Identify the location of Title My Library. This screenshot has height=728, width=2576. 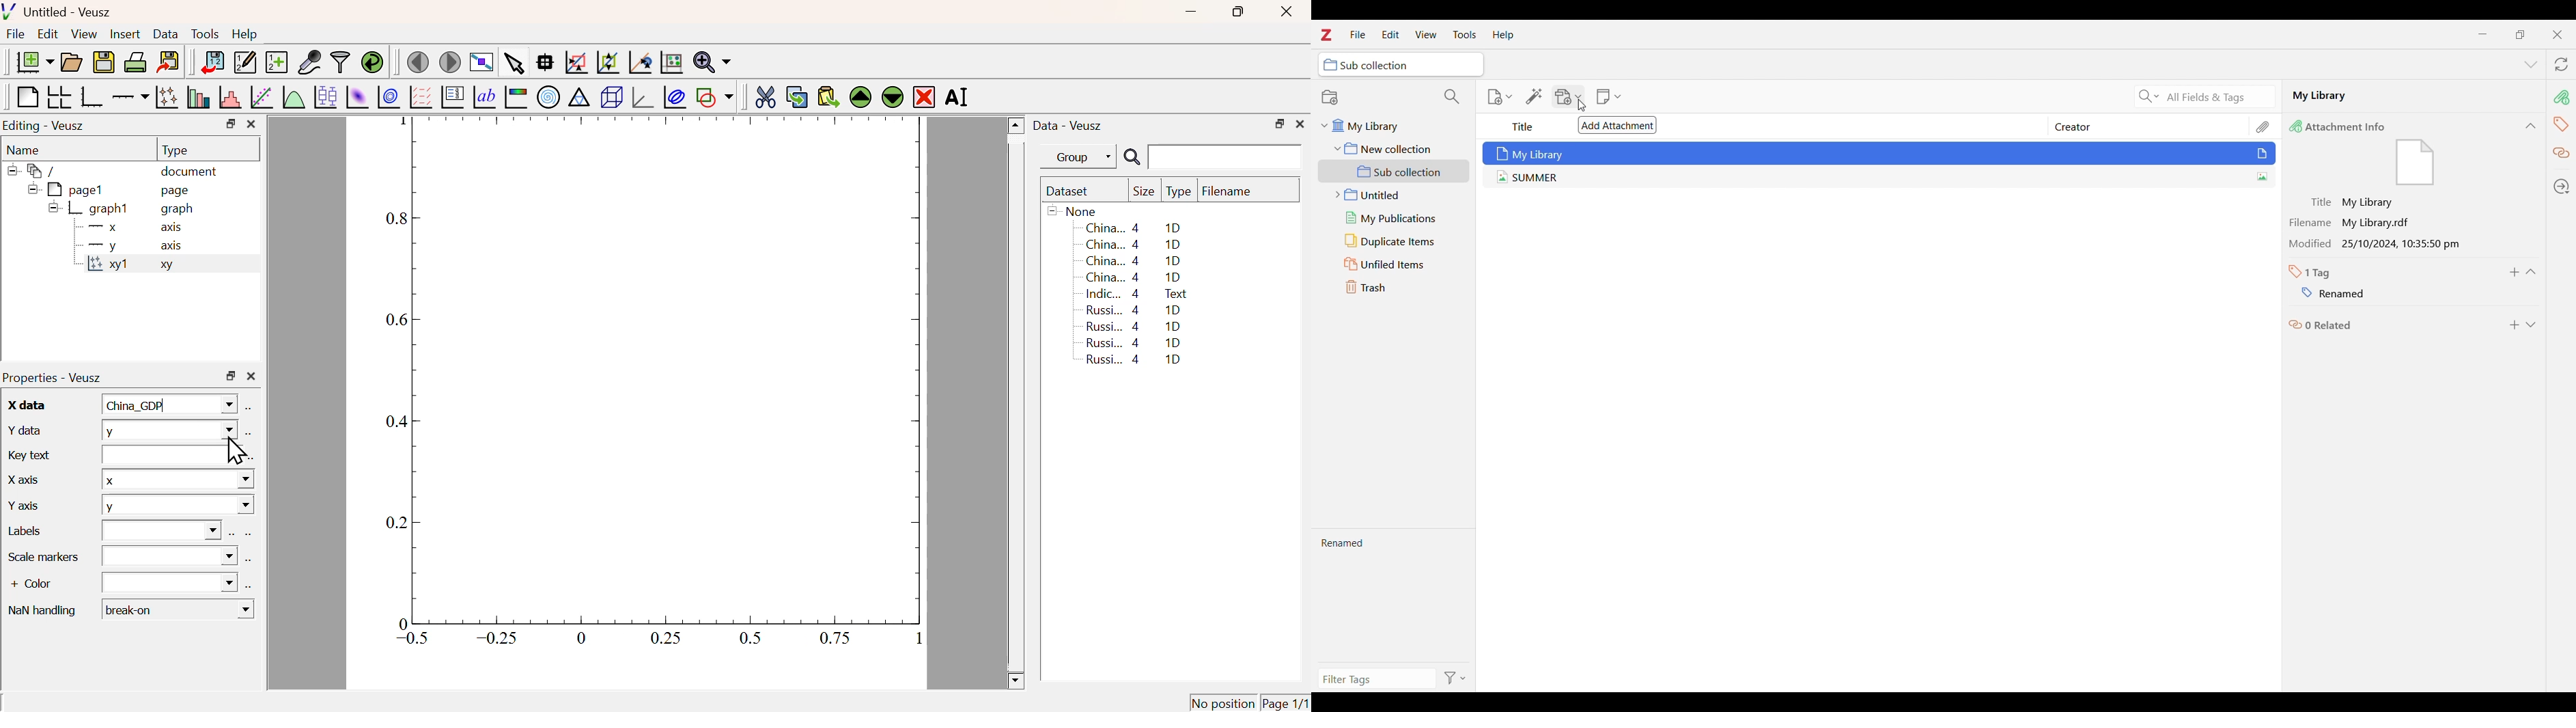
(2354, 200).